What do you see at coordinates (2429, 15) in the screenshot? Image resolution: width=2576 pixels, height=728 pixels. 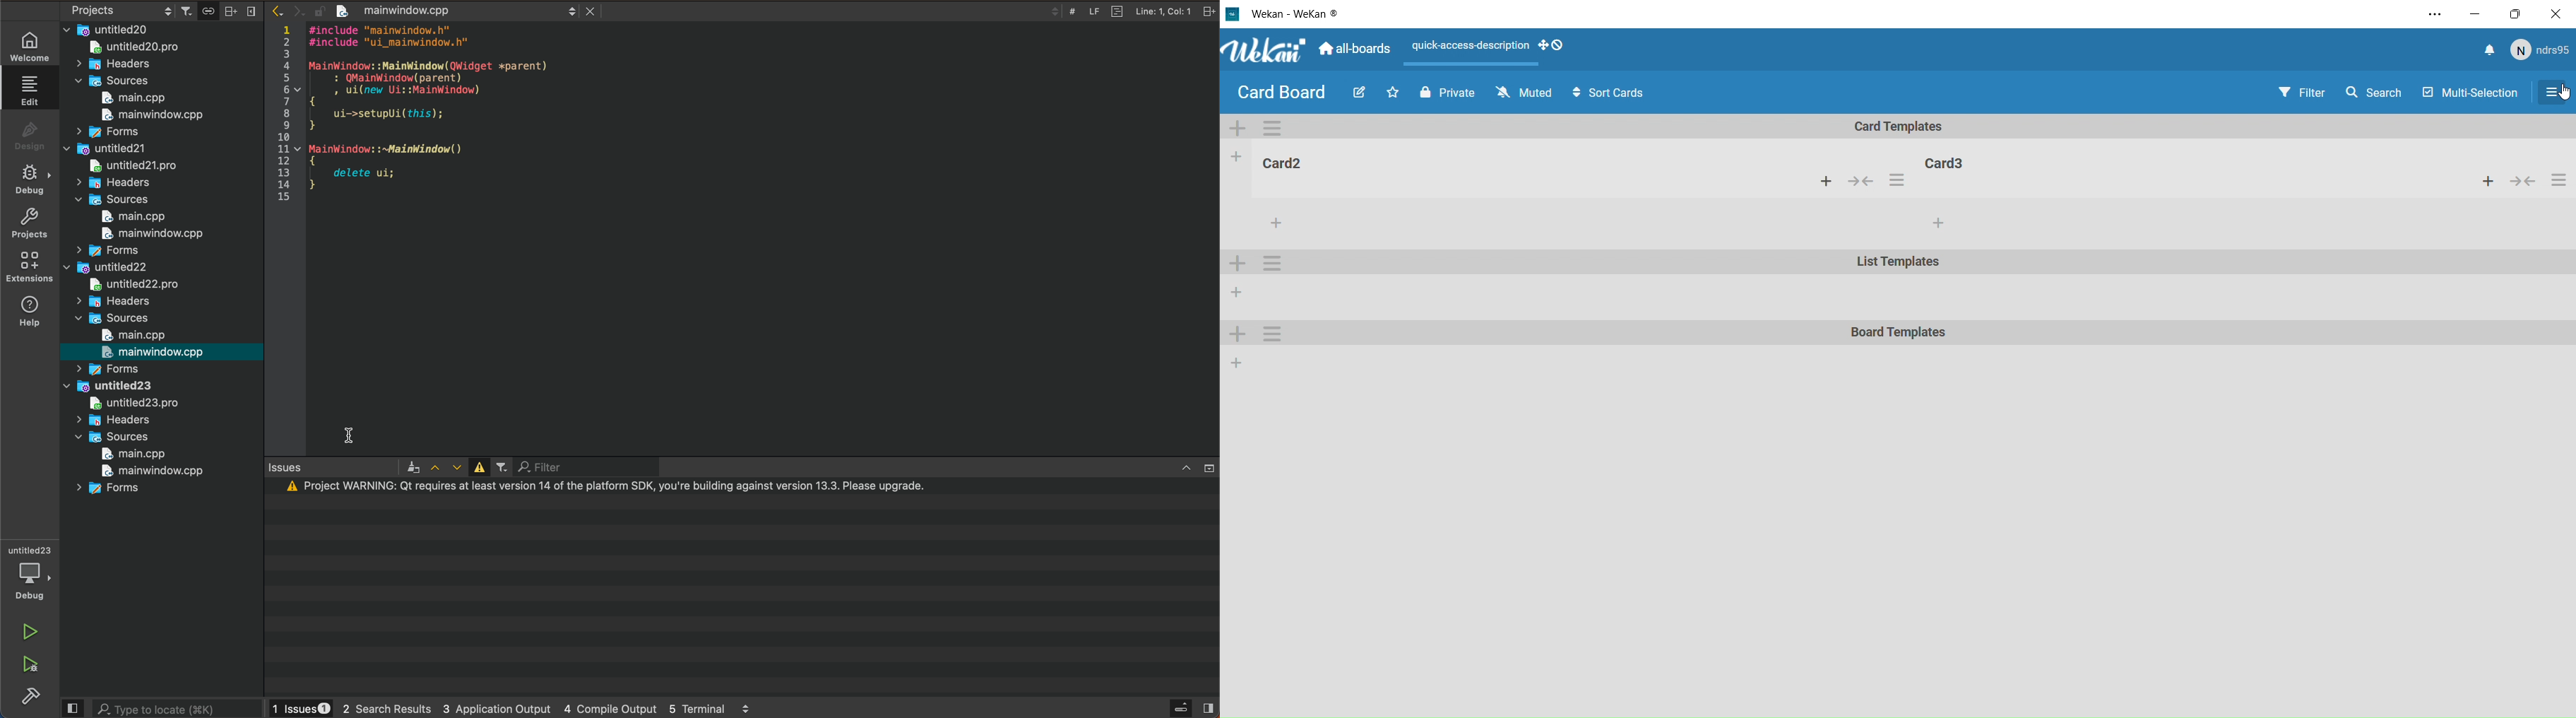 I see `Settings and more` at bounding box center [2429, 15].